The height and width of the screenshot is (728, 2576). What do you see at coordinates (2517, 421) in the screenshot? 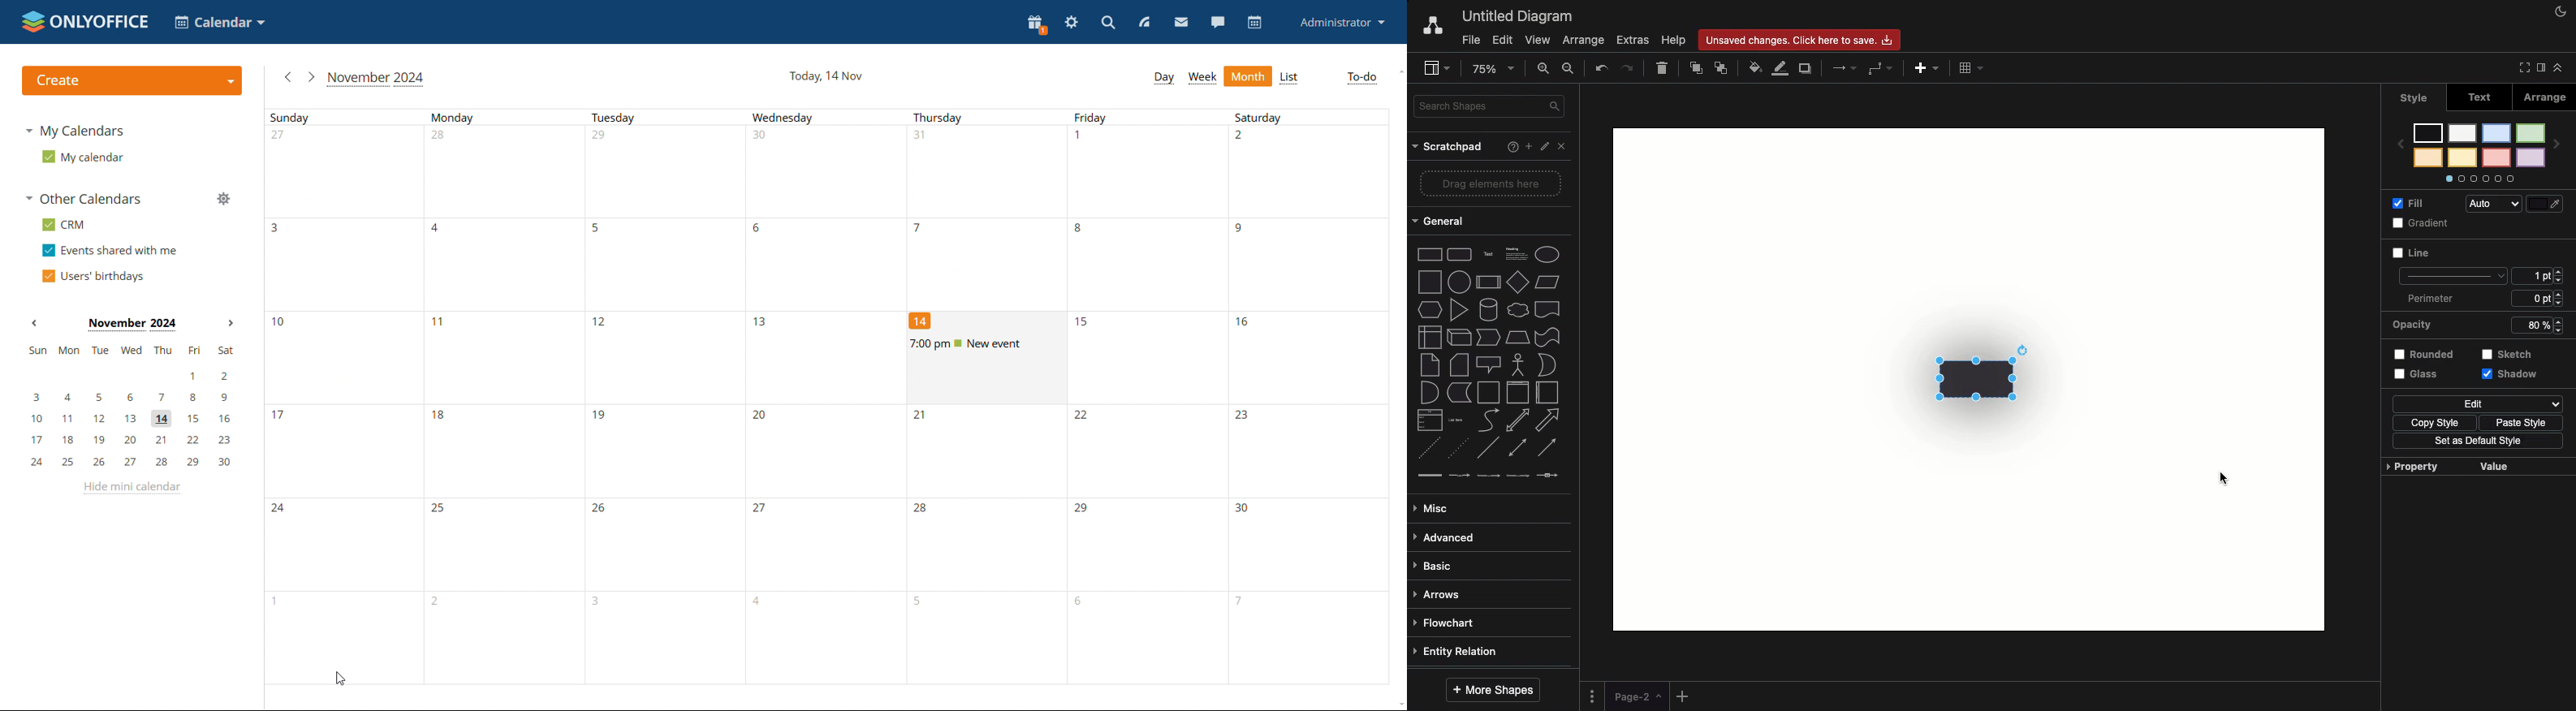
I see `Paste style` at bounding box center [2517, 421].